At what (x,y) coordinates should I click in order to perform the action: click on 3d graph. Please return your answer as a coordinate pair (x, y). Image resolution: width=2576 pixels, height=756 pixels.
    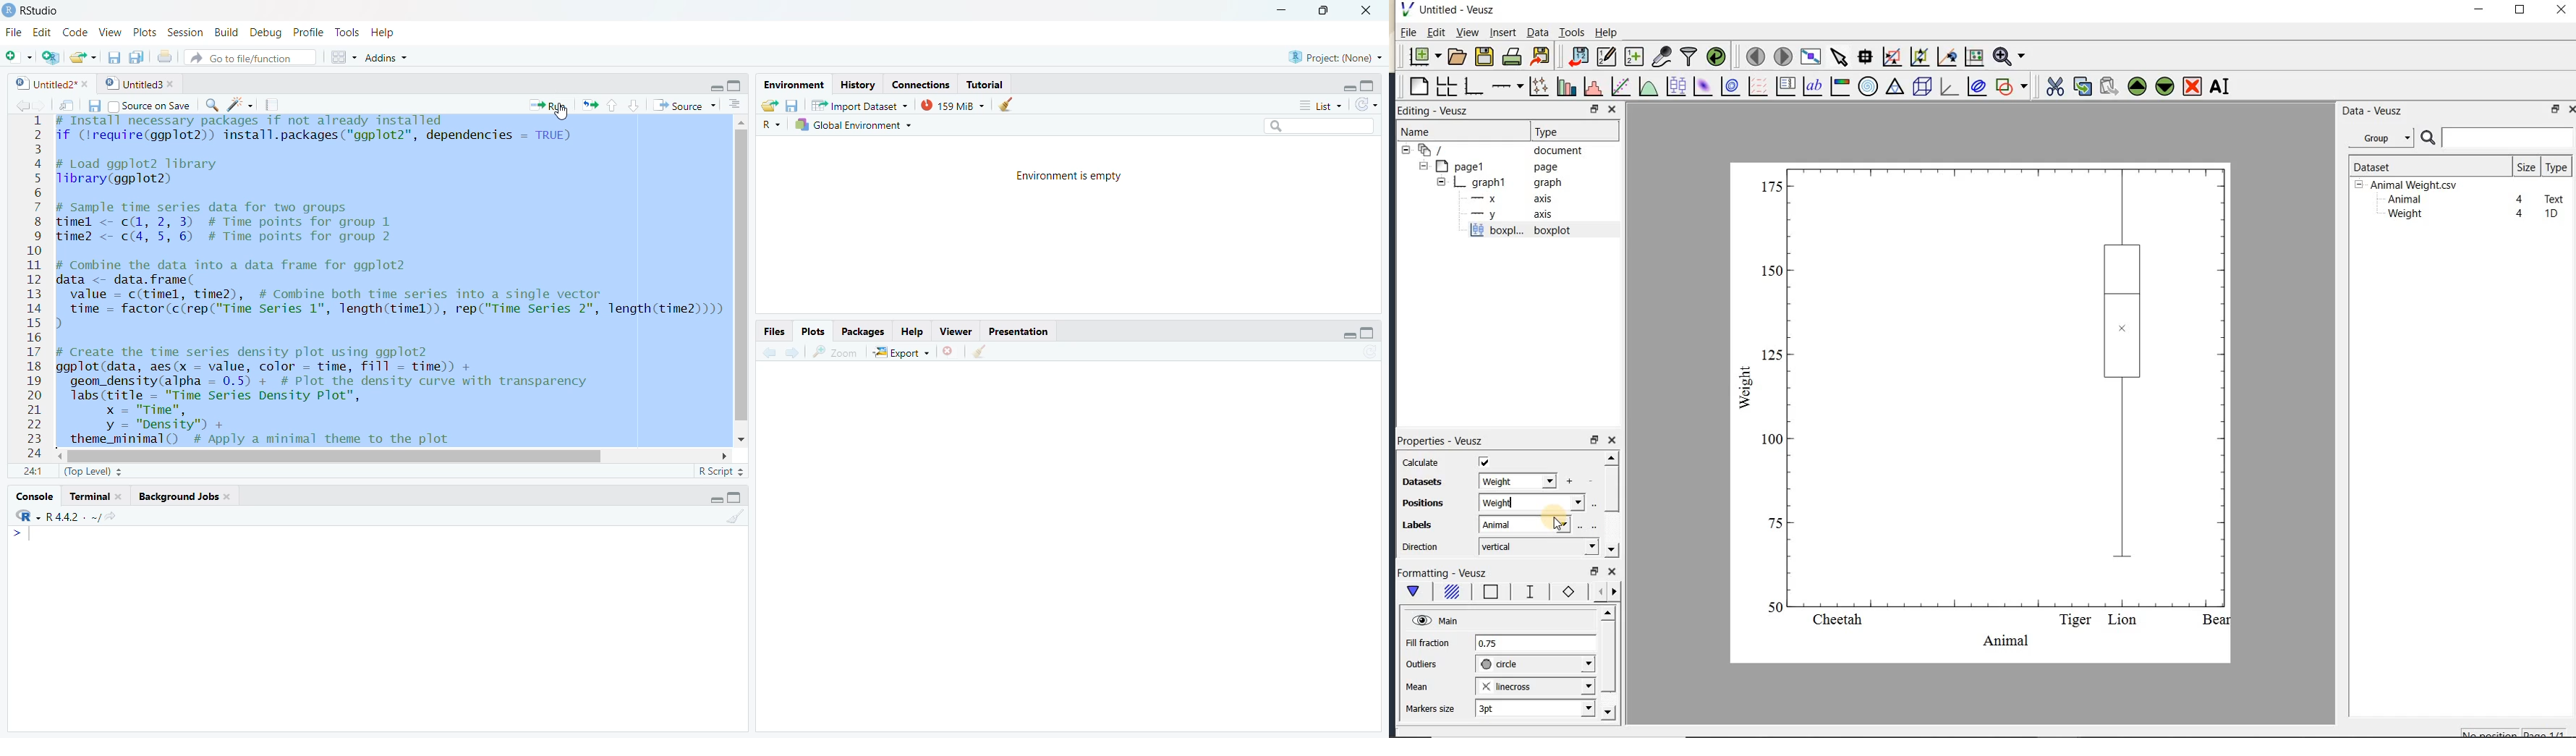
    Looking at the image, I should click on (1947, 86).